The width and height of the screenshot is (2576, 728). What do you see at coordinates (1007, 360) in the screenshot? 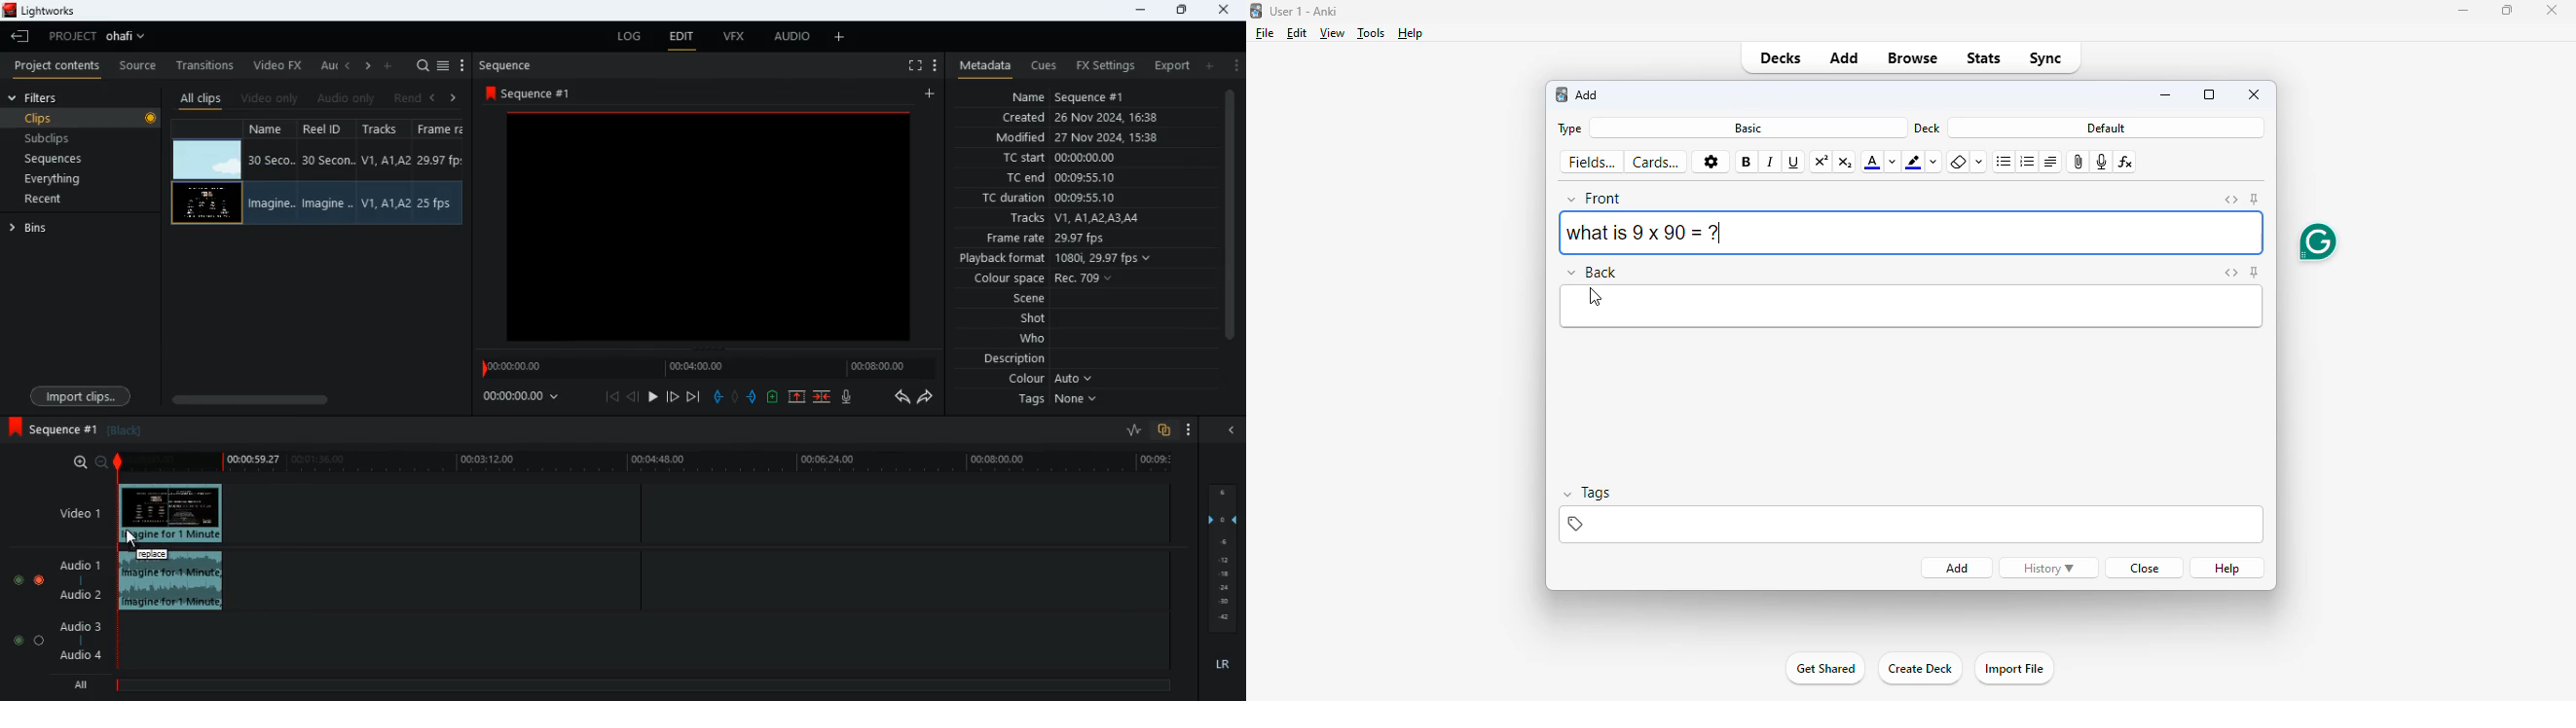
I see `description` at bounding box center [1007, 360].